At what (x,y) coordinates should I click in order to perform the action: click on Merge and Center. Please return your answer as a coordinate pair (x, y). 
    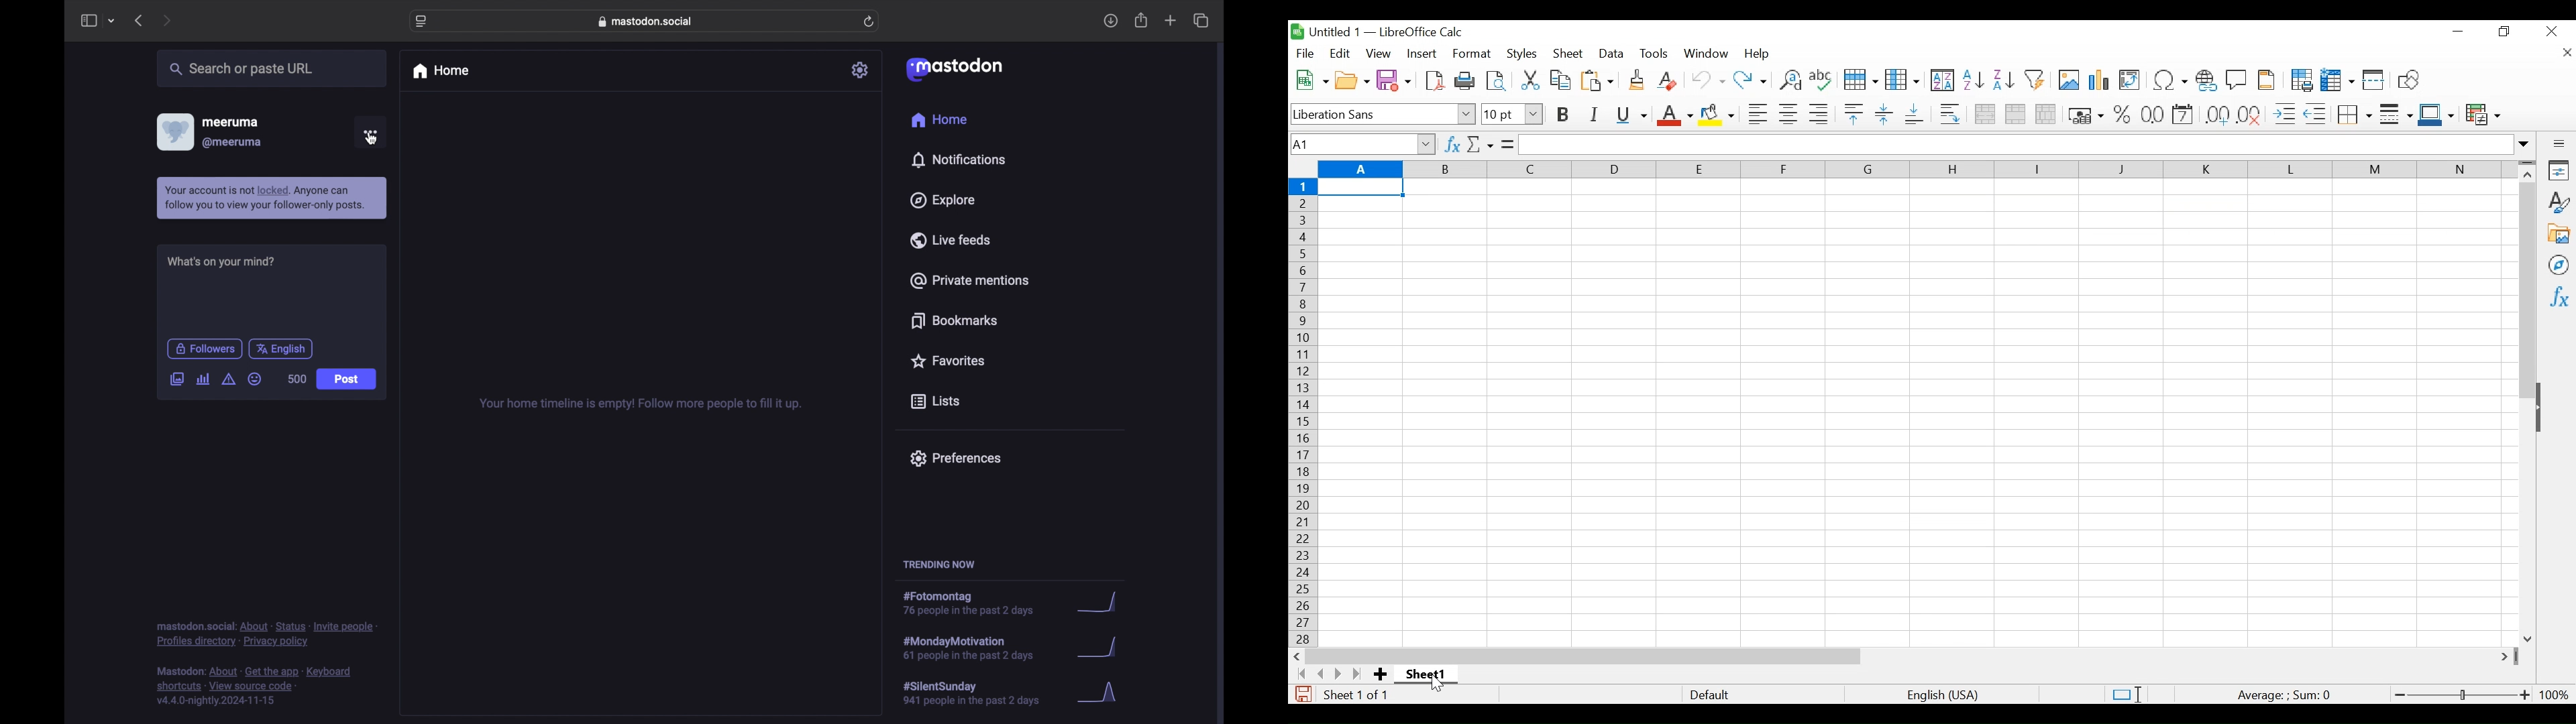
    Looking at the image, I should click on (1983, 114).